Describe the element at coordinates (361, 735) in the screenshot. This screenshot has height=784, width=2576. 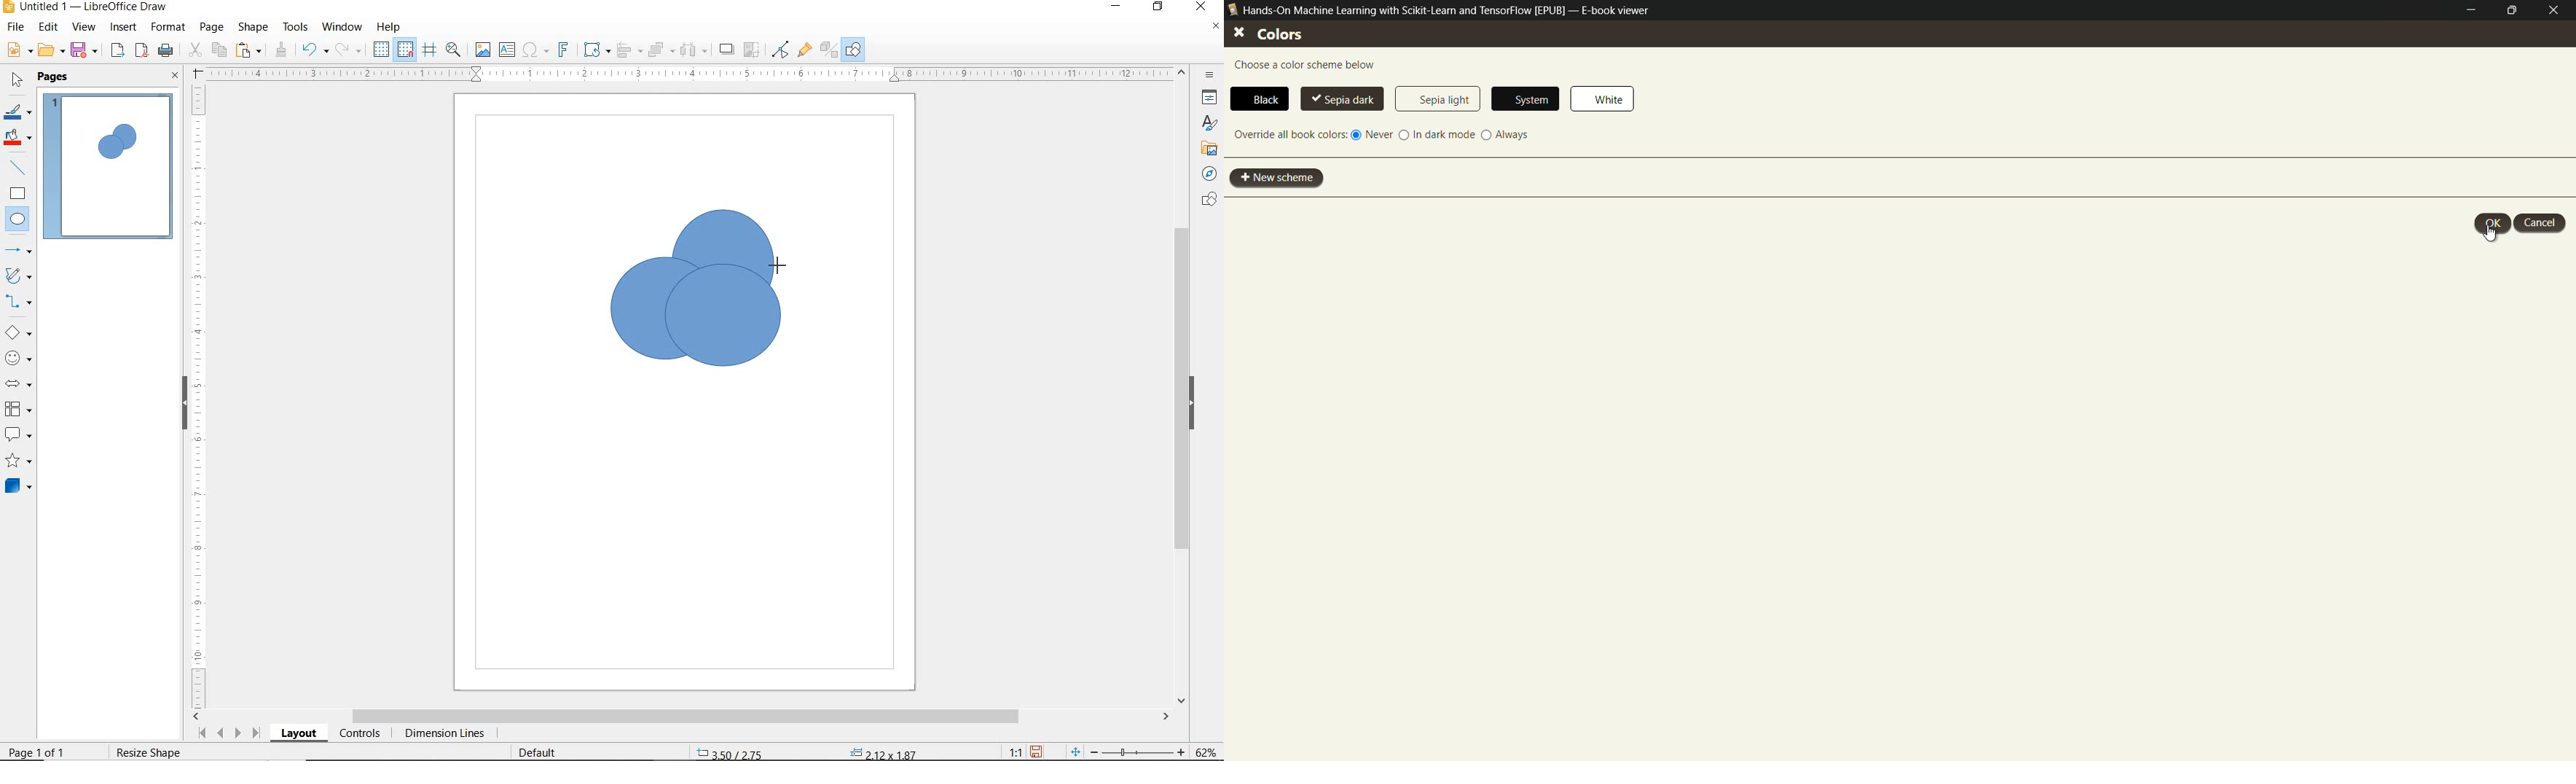
I see `CONTROLS` at that location.